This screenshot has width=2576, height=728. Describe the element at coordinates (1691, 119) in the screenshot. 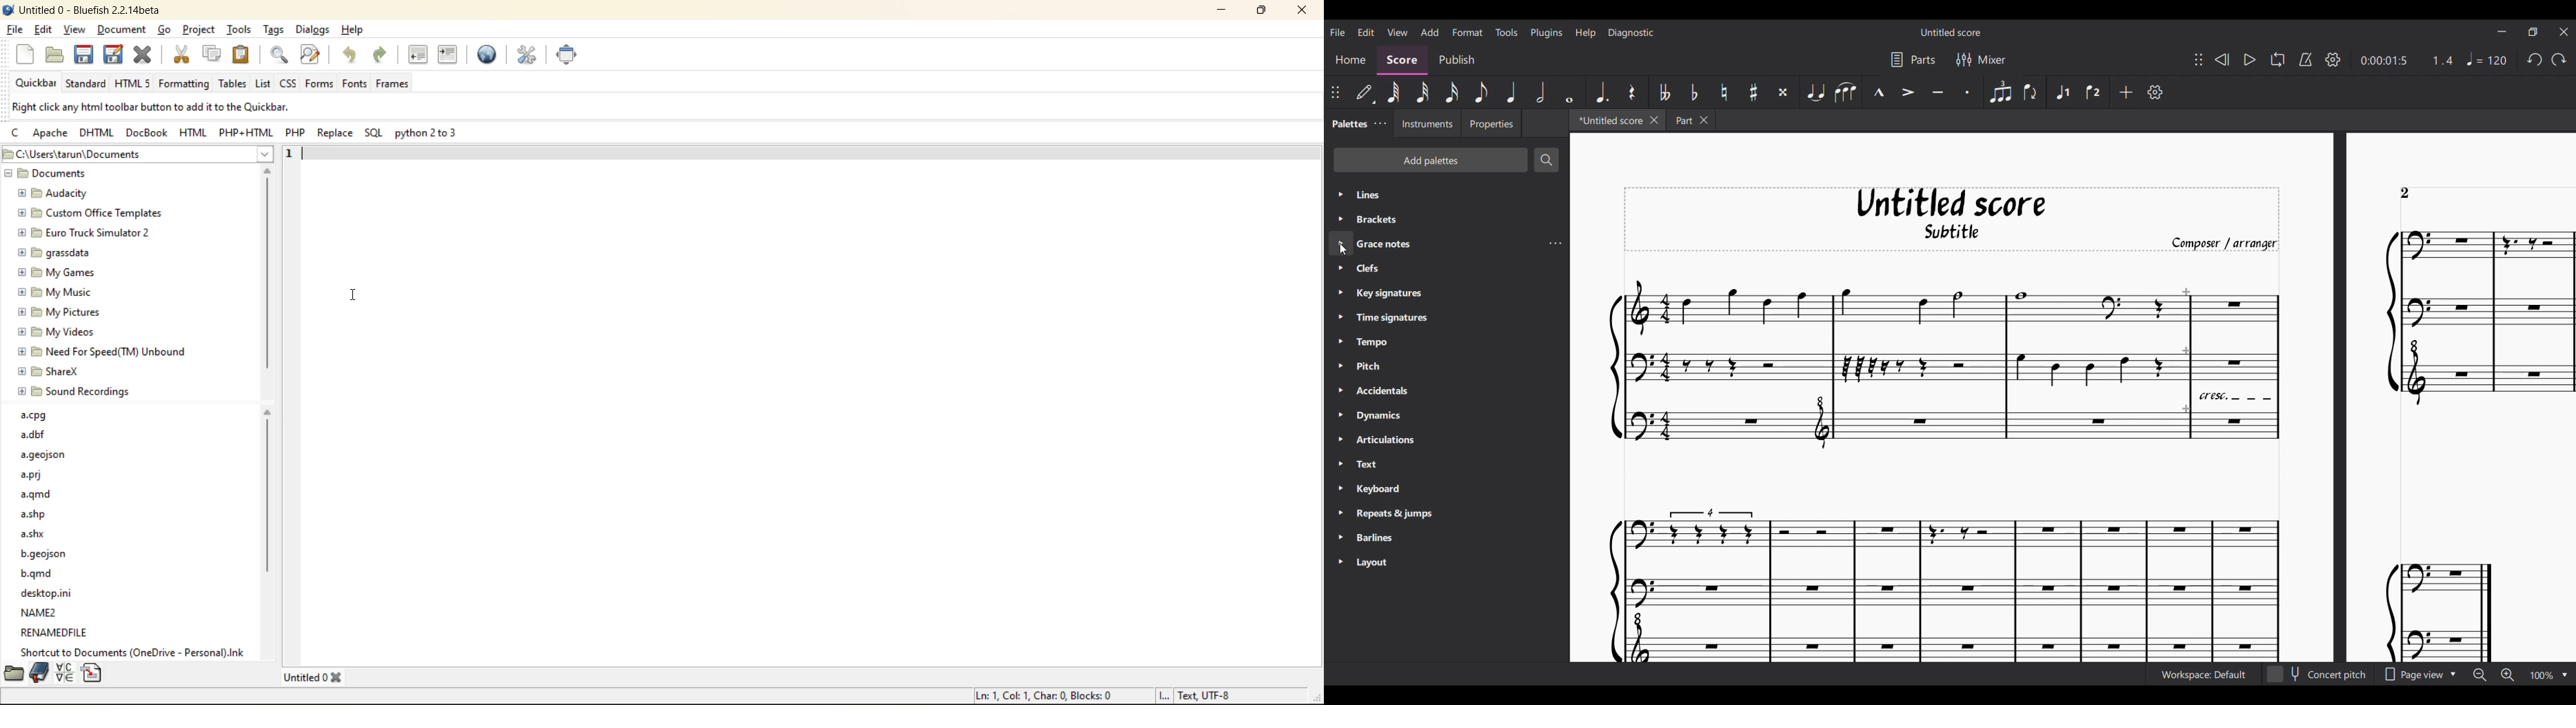

I see `Earlier tab` at that location.